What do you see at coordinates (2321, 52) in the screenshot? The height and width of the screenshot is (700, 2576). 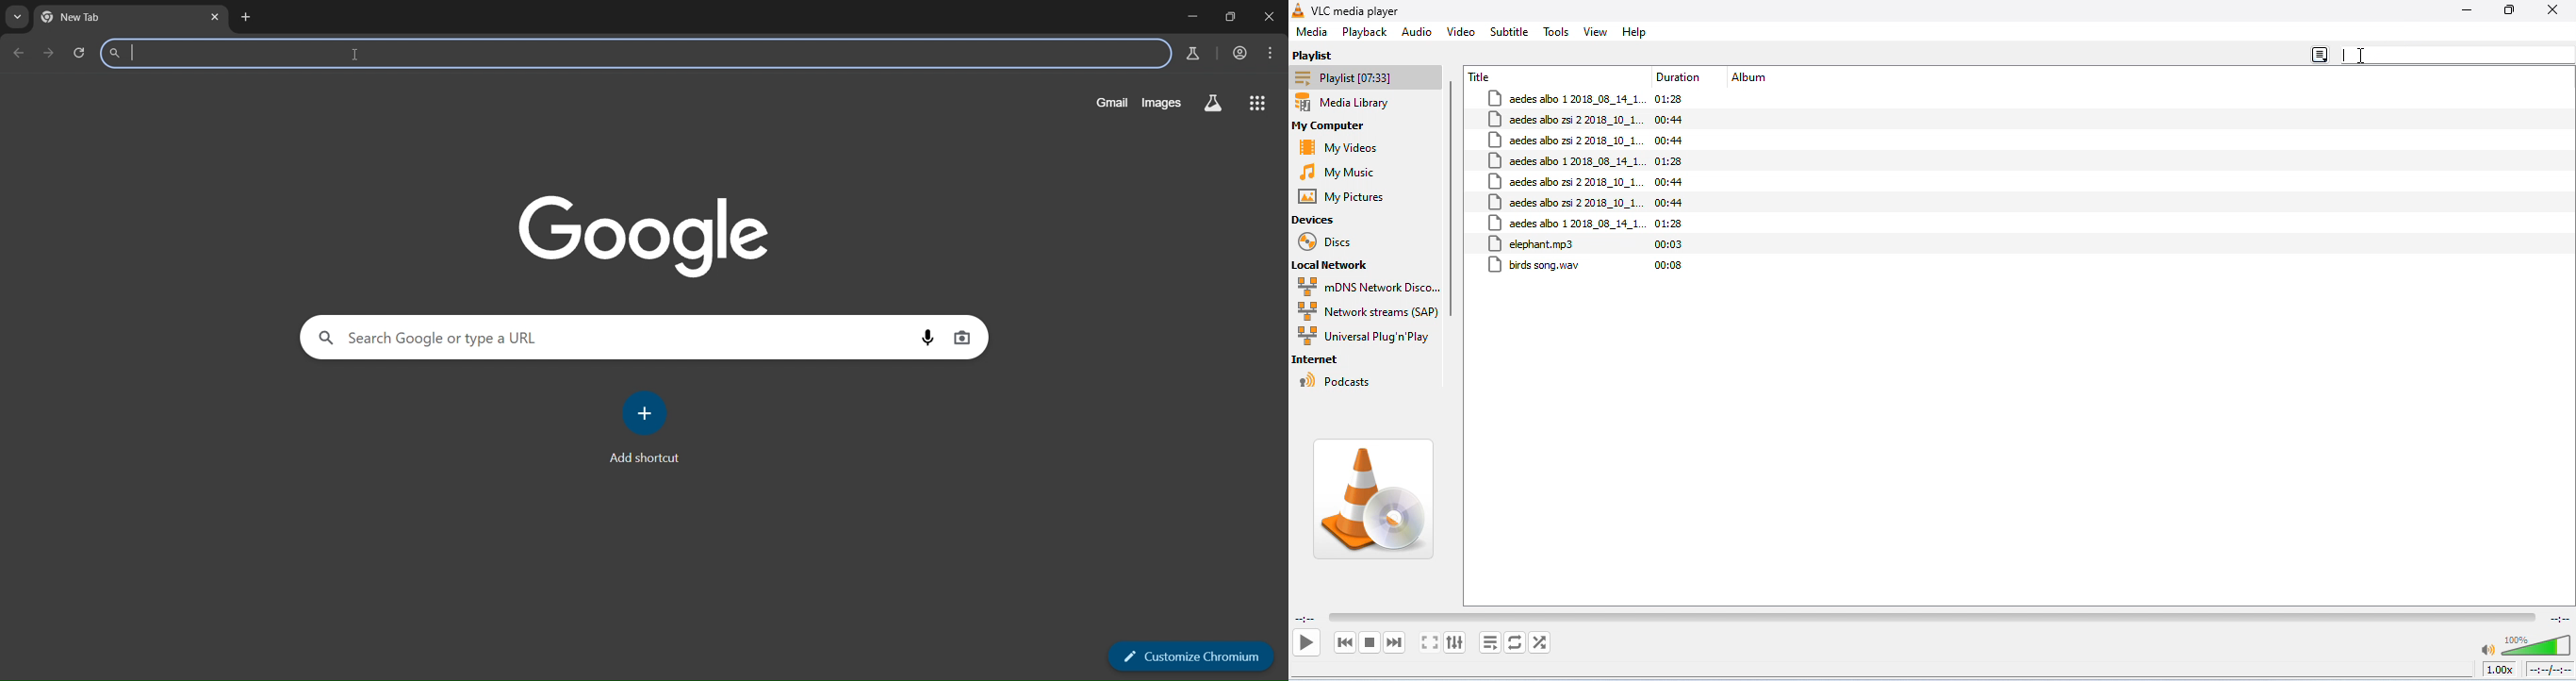 I see `change playlist view` at bounding box center [2321, 52].